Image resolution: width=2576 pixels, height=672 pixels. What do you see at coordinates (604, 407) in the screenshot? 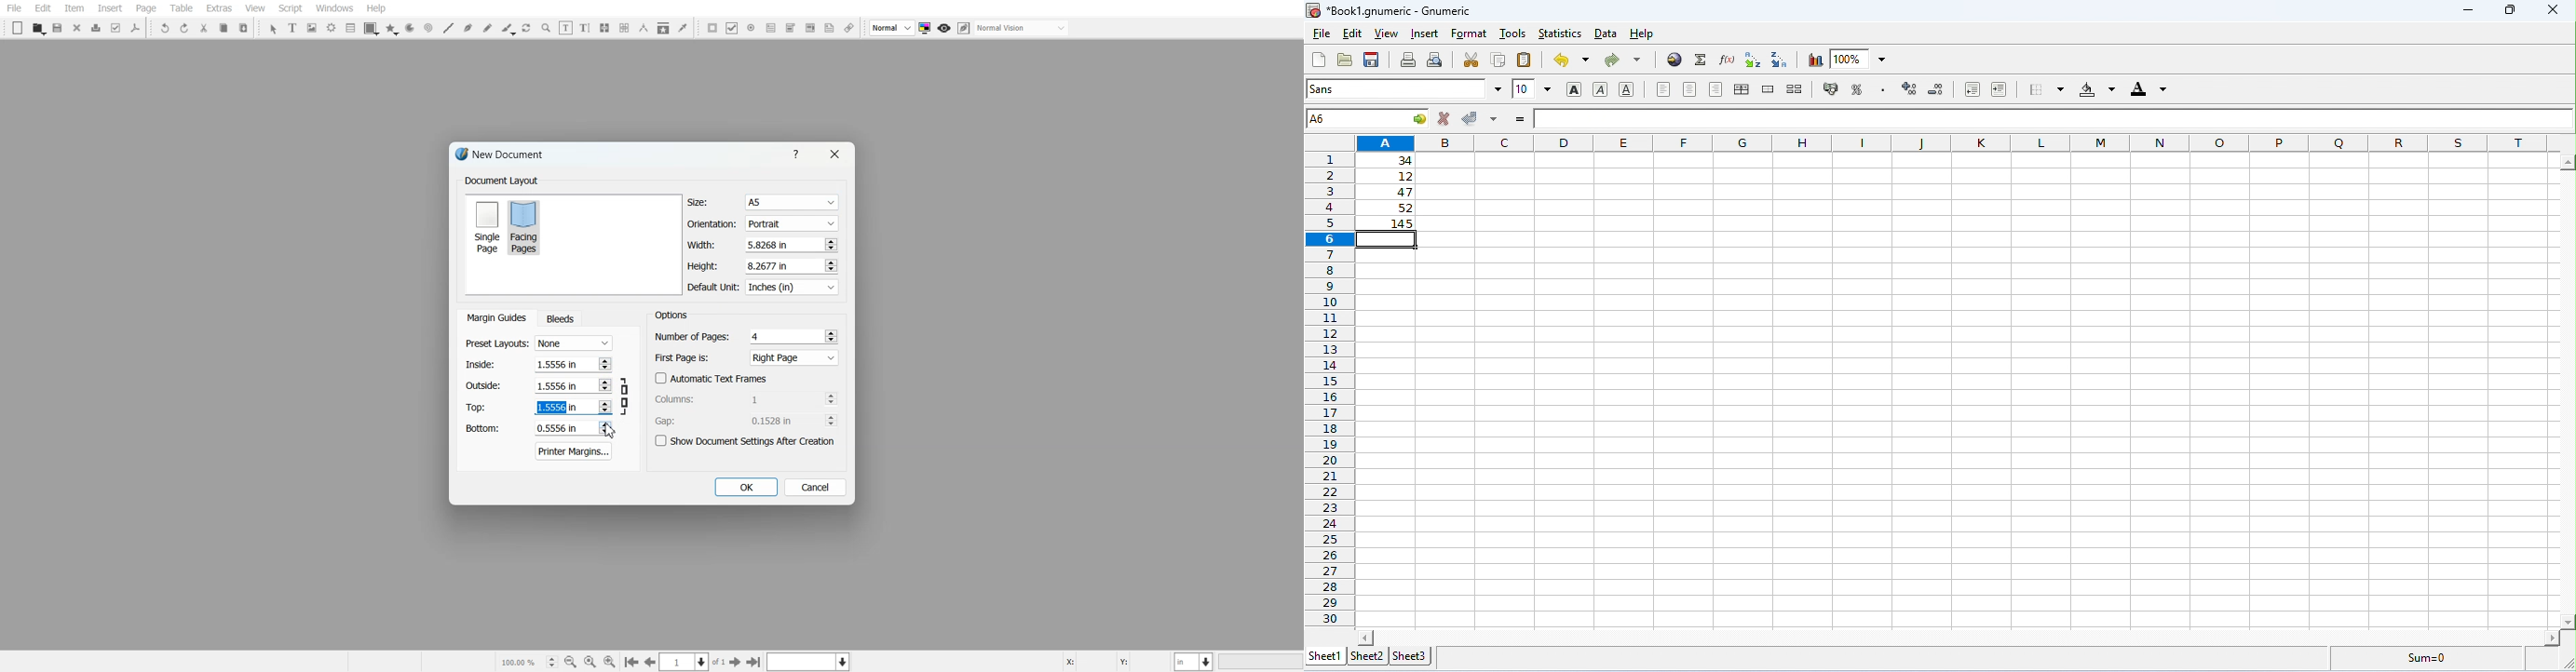
I see `Increase and decrease No. ` at bounding box center [604, 407].